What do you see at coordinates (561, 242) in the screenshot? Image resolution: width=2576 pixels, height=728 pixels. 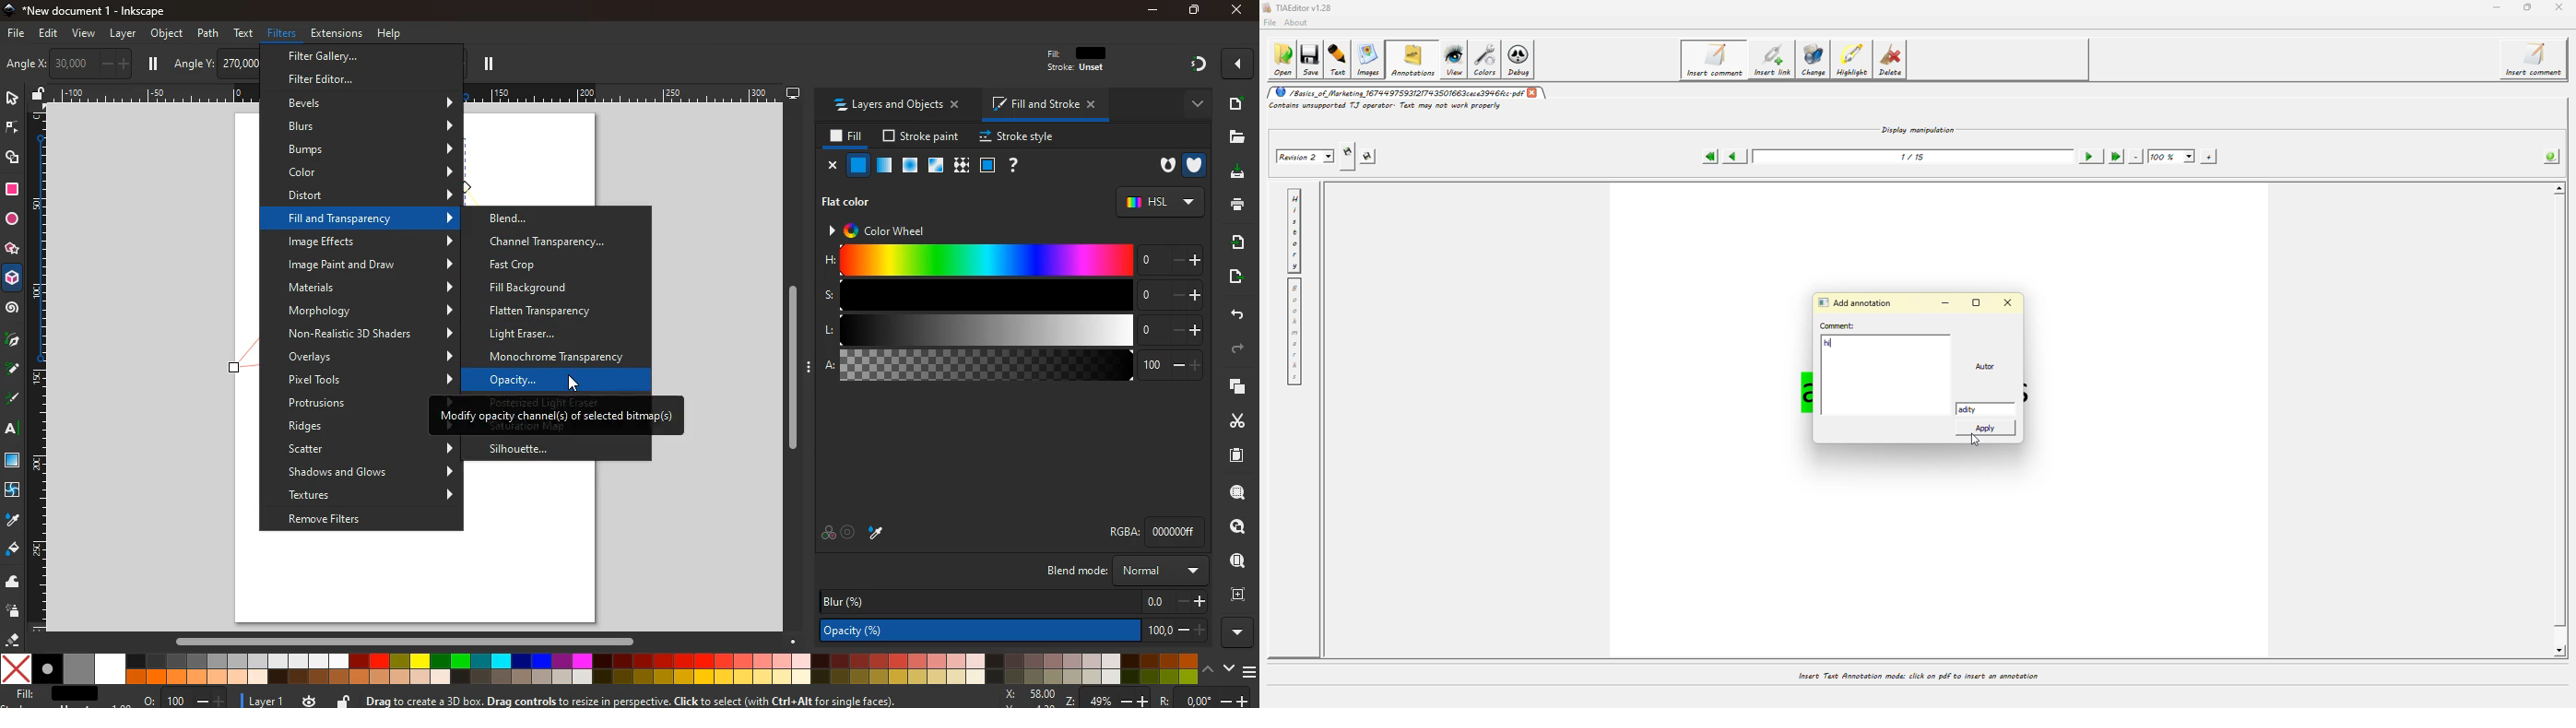 I see `channel transparency` at bounding box center [561, 242].